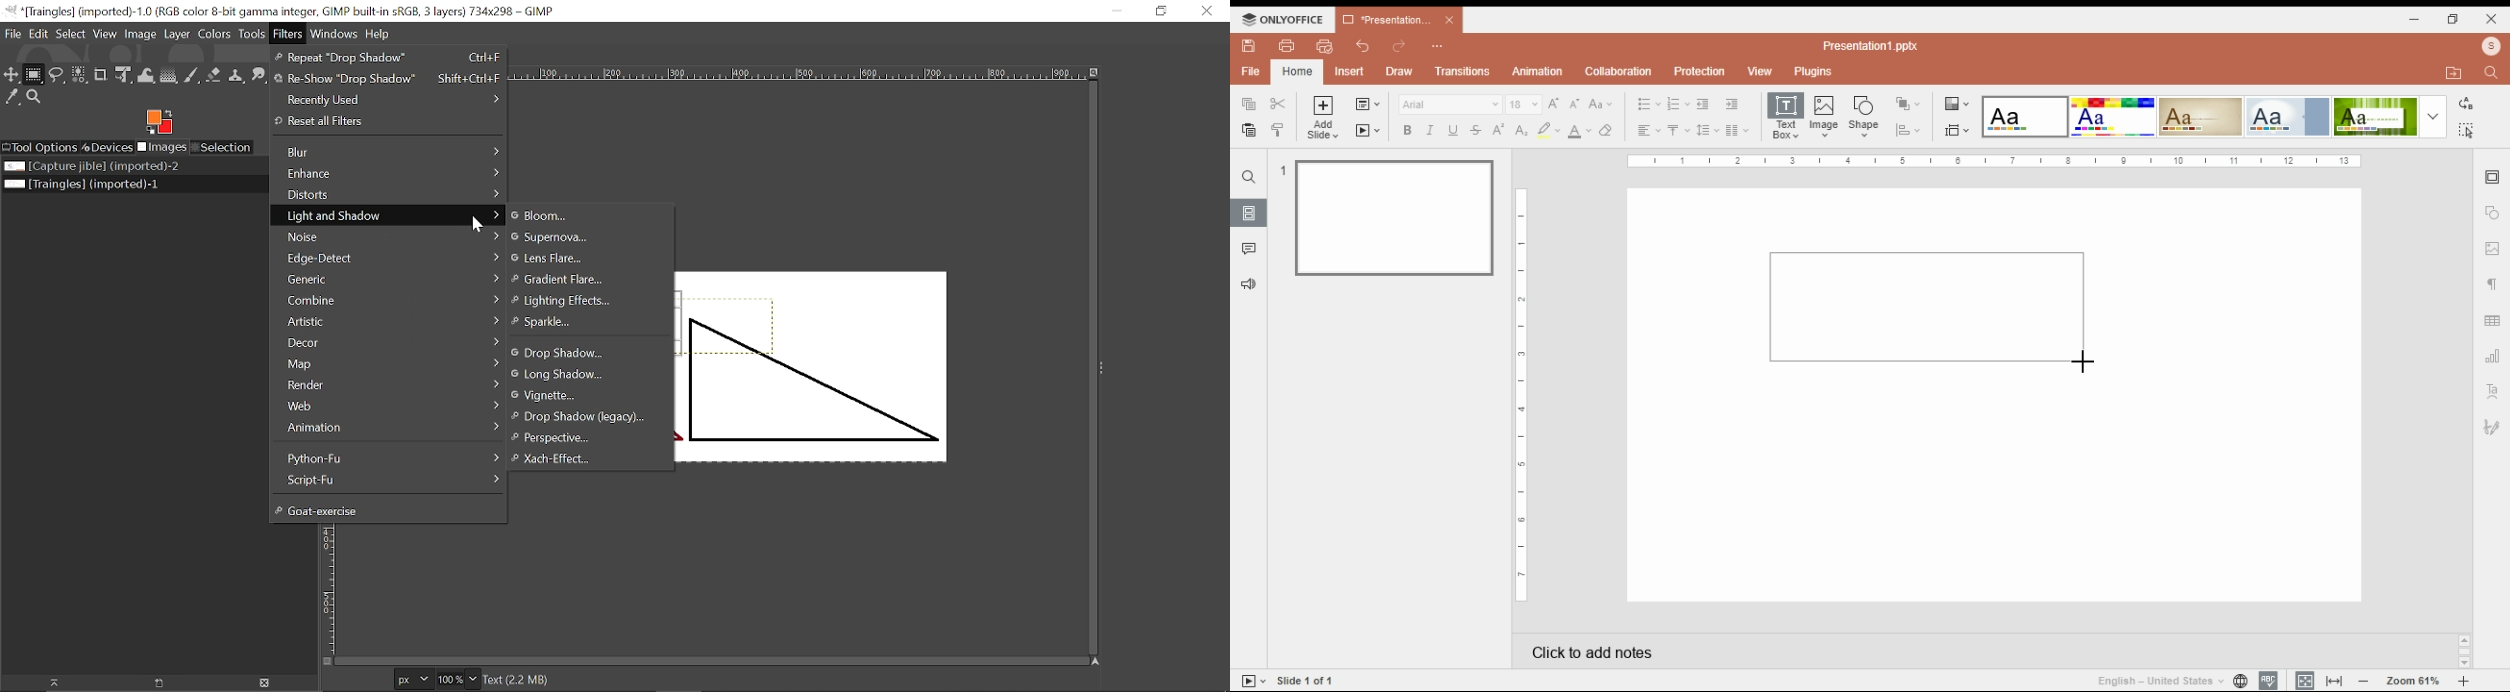  Describe the element at coordinates (237, 76) in the screenshot. I see `Clone tool` at that location.